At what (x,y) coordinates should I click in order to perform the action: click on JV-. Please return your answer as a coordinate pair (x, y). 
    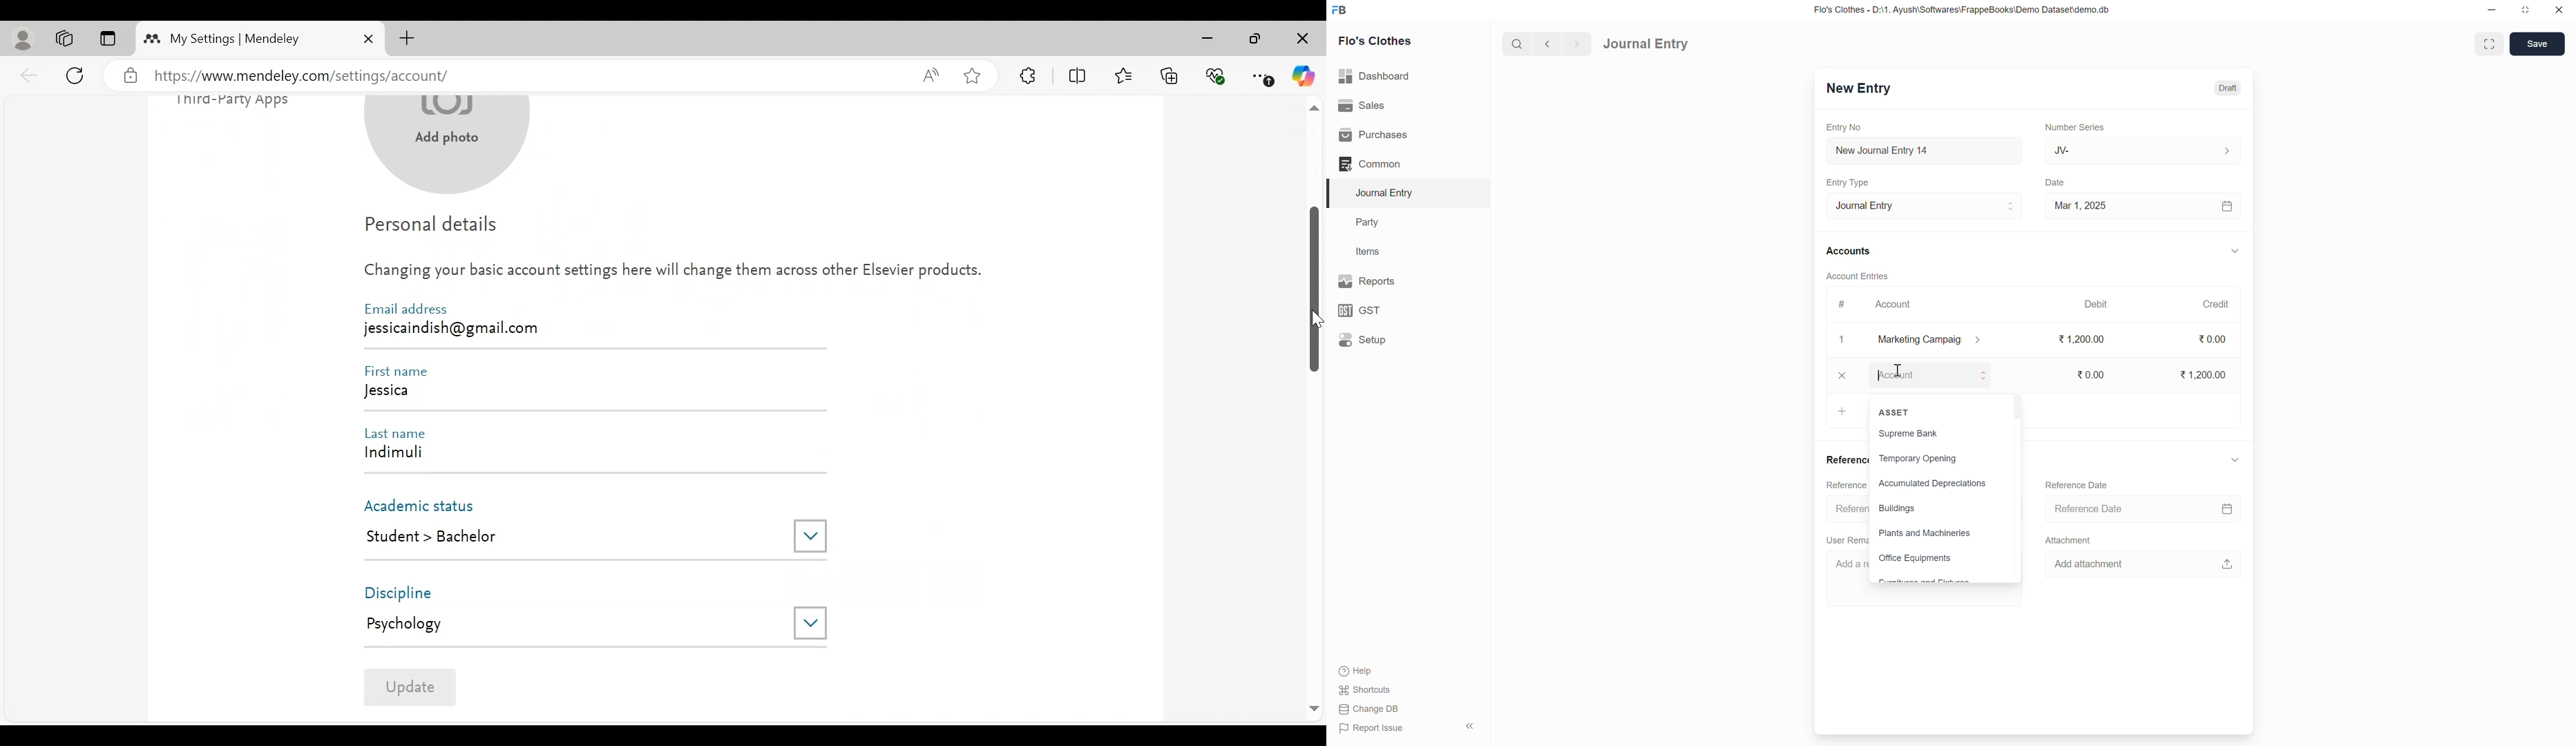
    Looking at the image, I should click on (2144, 150).